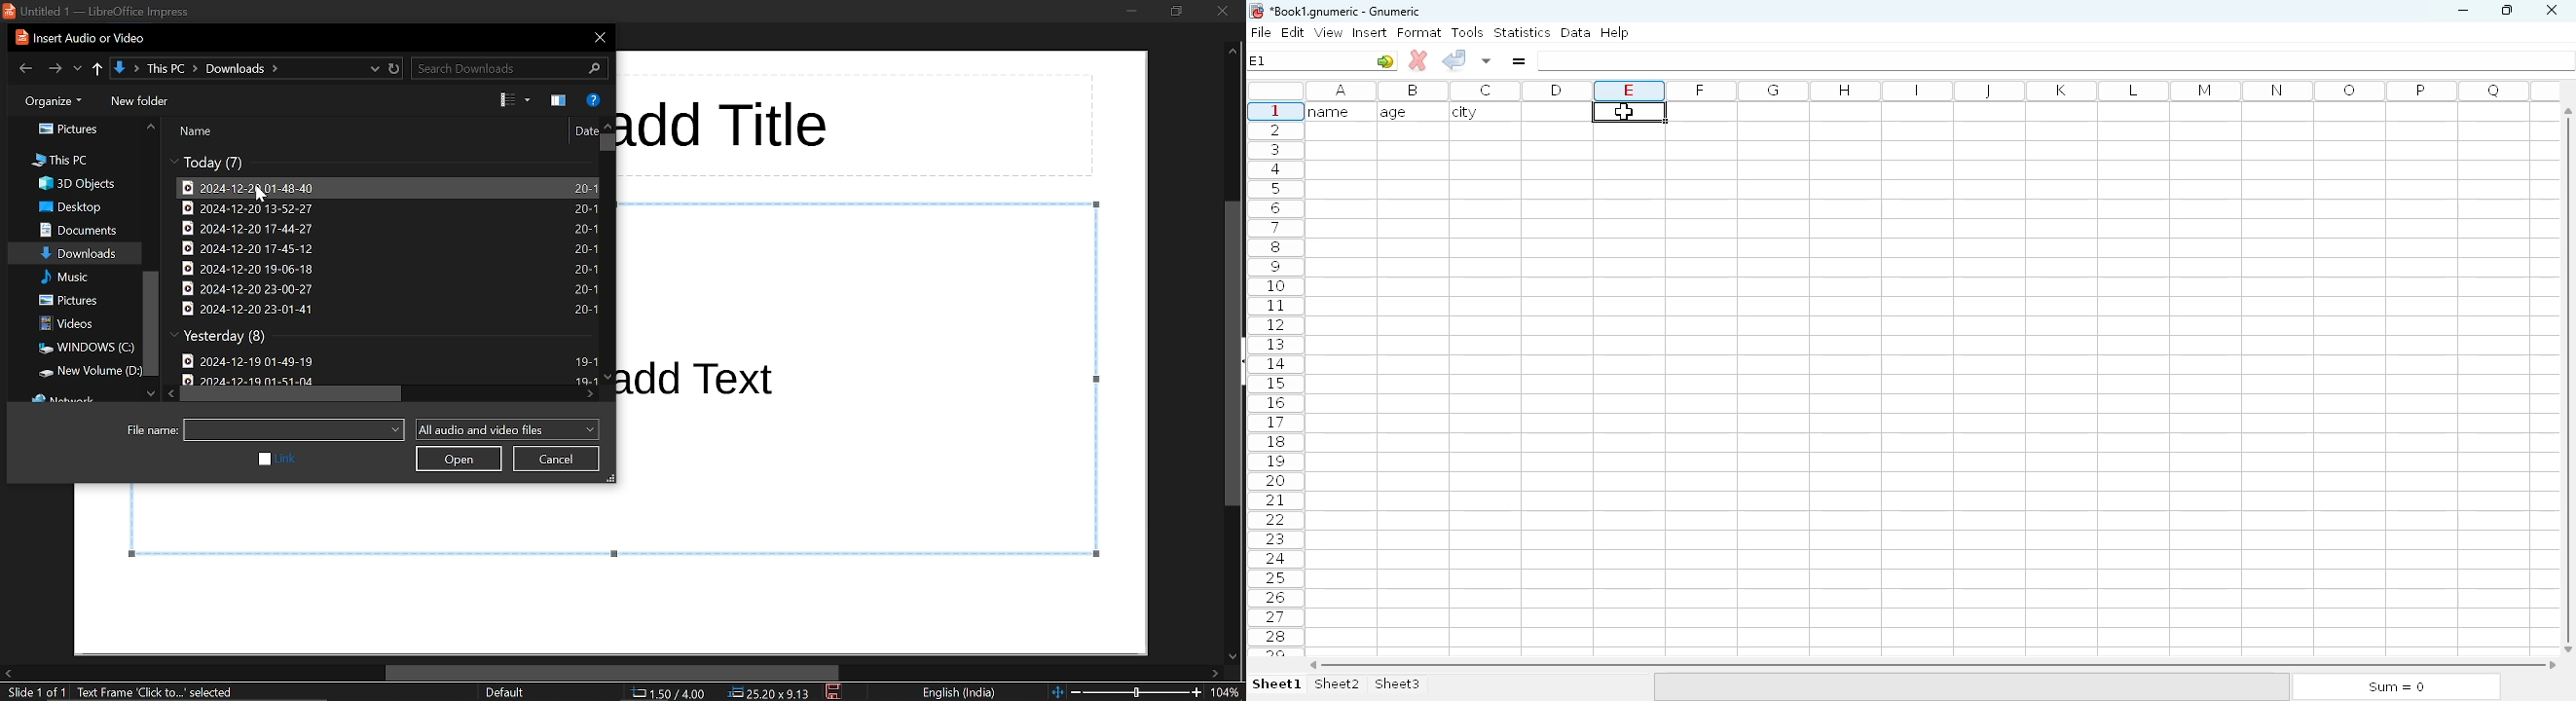  Describe the element at coordinates (1467, 32) in the screenshot. I see `tools` at that location.